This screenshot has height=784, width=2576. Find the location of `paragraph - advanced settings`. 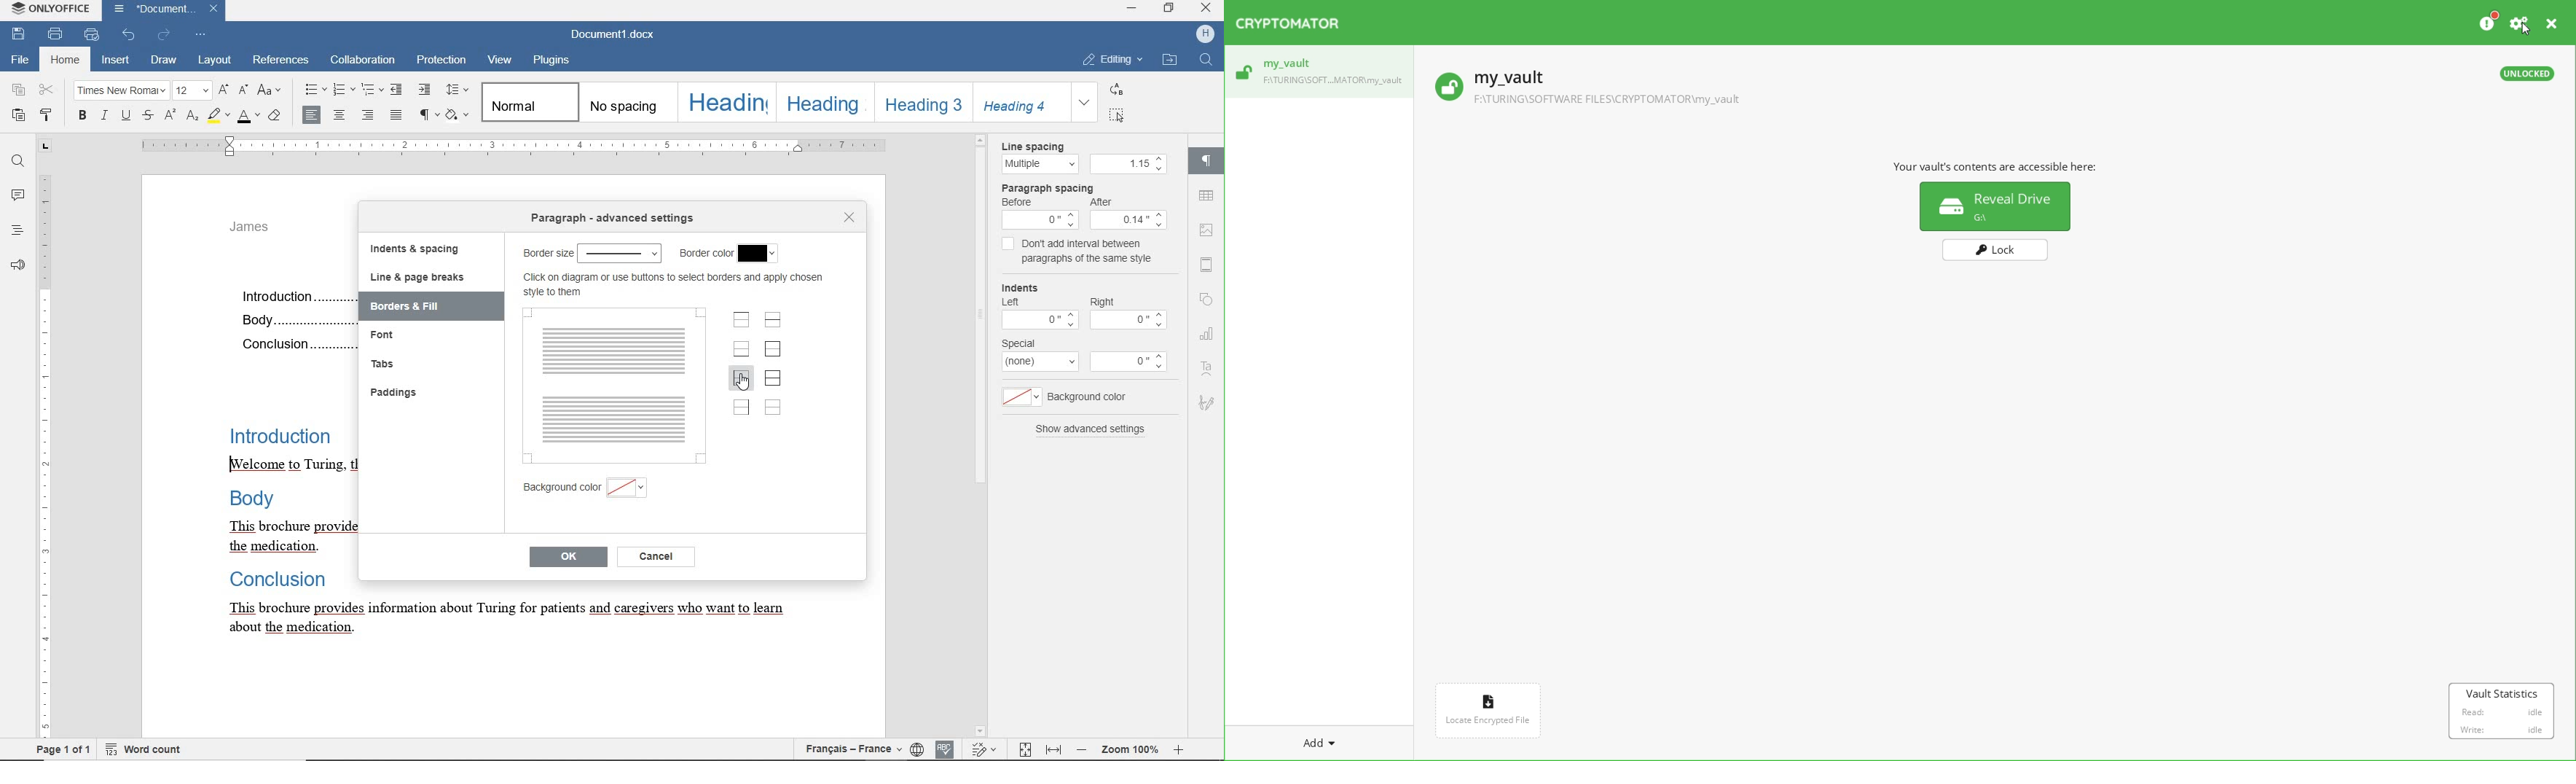

paragraph - advanced settings is located at coordinates (617, 219).